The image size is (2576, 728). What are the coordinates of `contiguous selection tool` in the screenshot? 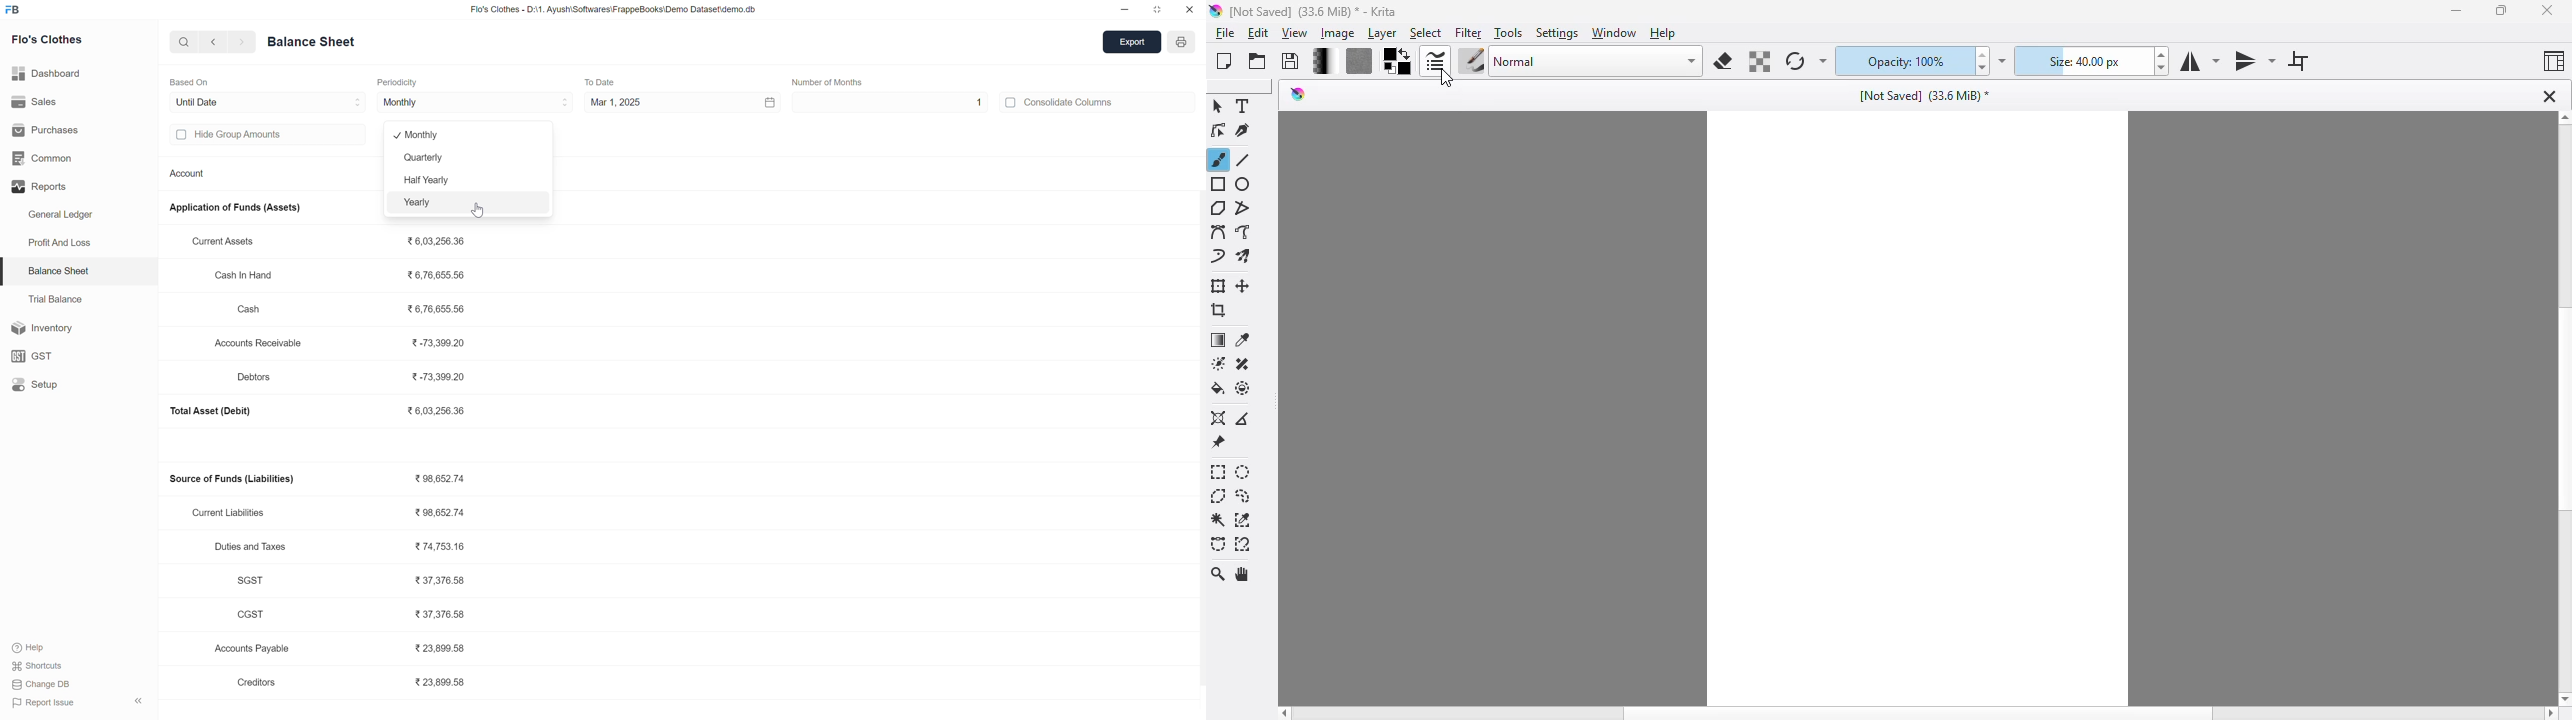 It's located at (1219, 521).